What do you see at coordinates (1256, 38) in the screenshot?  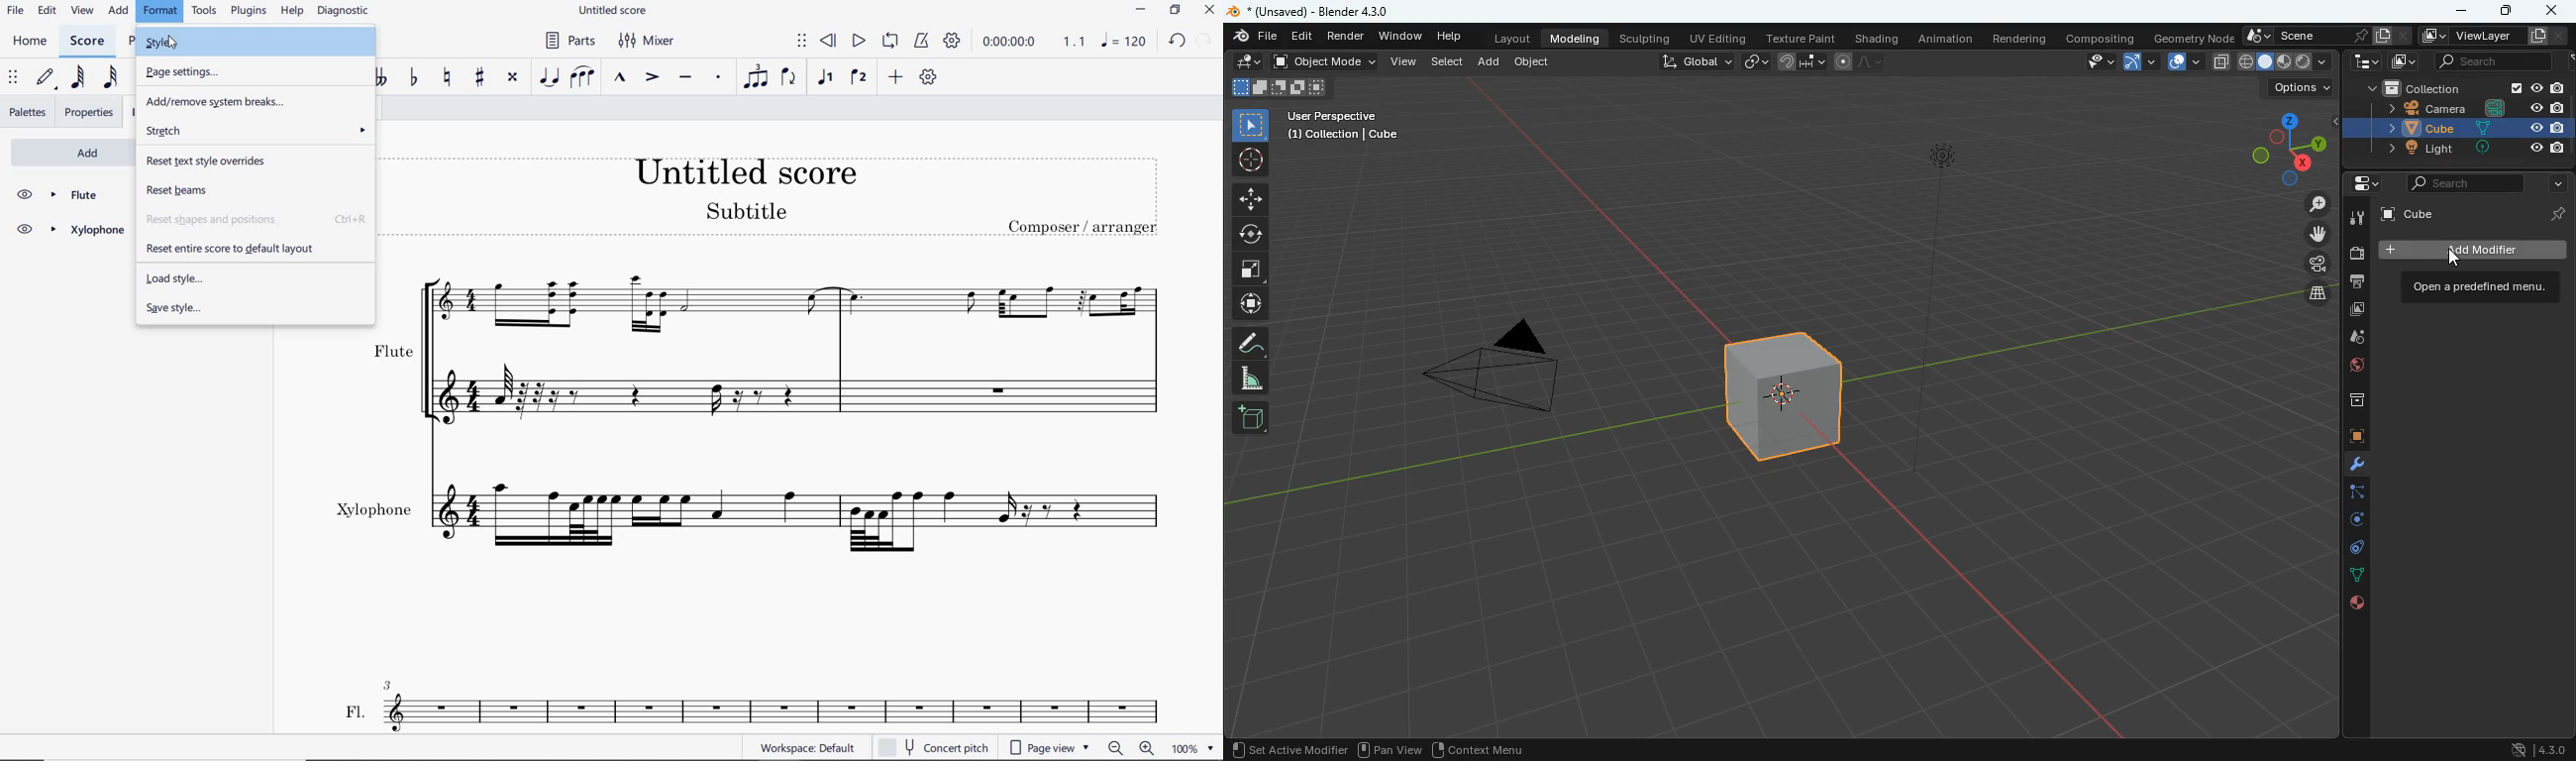 I see `finder` at bounding box center [1256, 38].